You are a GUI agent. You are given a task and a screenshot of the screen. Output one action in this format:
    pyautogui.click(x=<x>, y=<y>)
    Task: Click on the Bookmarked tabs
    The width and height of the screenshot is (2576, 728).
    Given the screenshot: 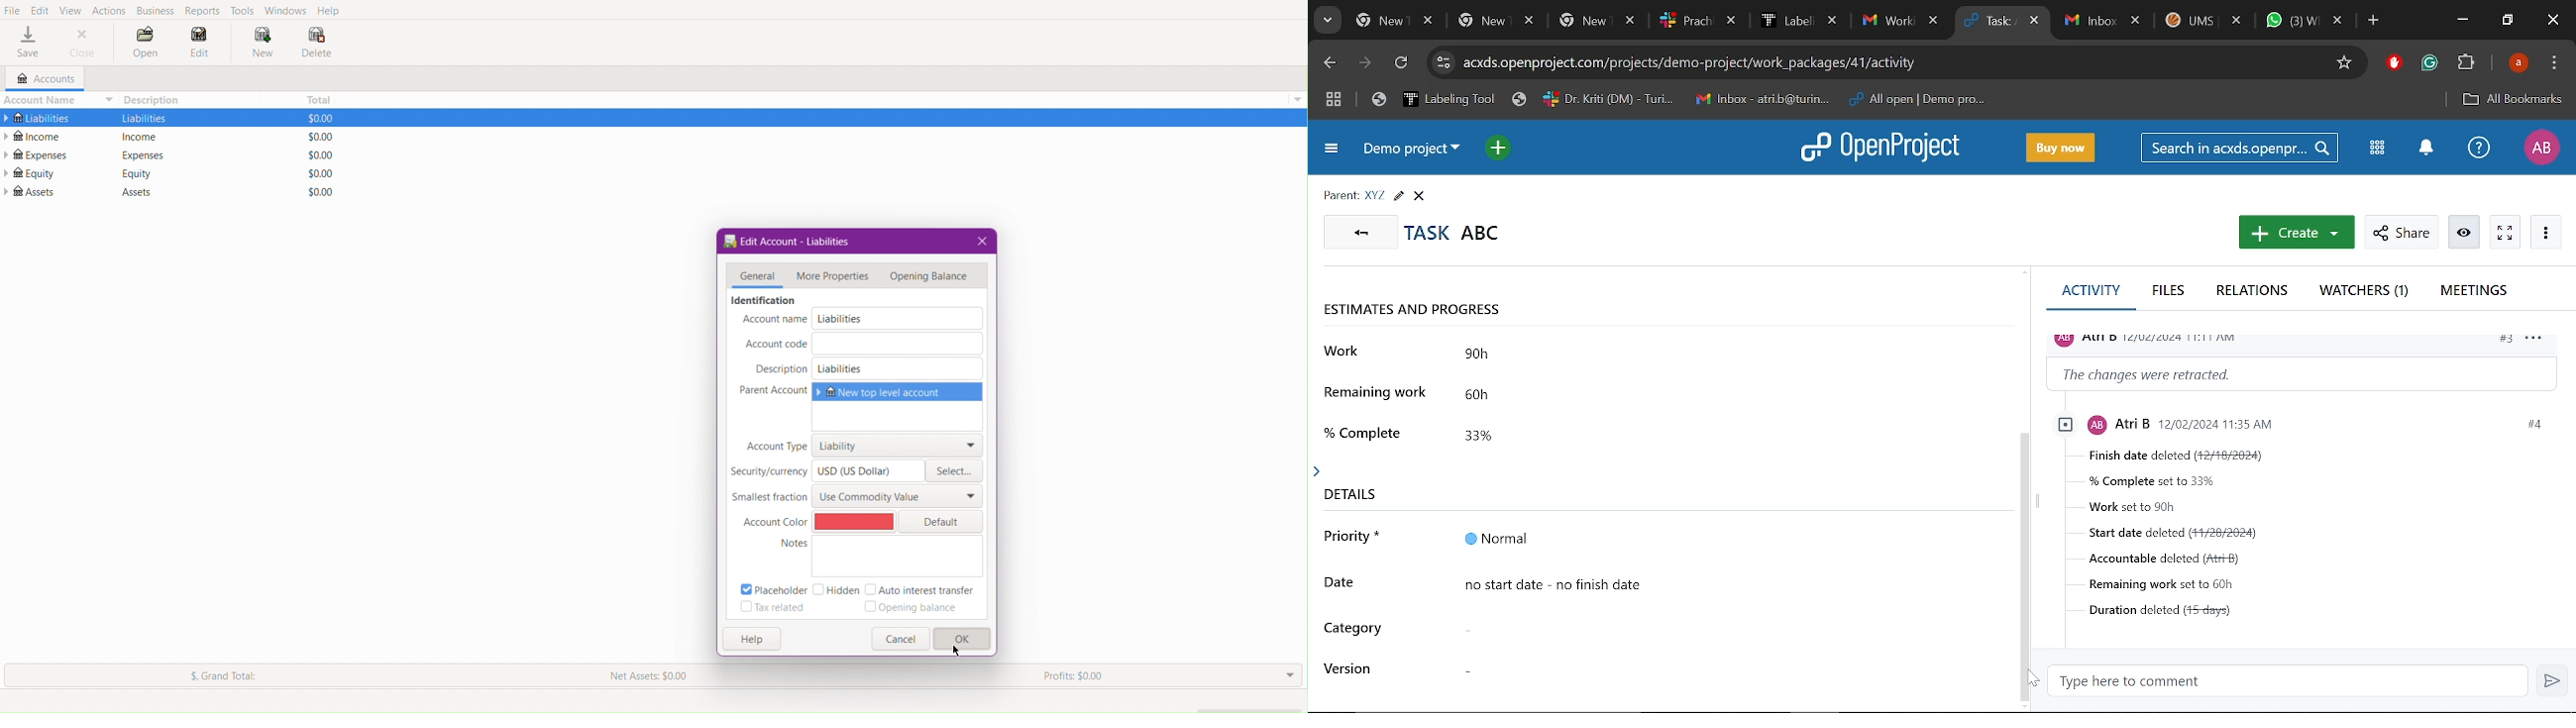 What is the action you would take?
    pyautogui.click(x=1682, y=100)
    